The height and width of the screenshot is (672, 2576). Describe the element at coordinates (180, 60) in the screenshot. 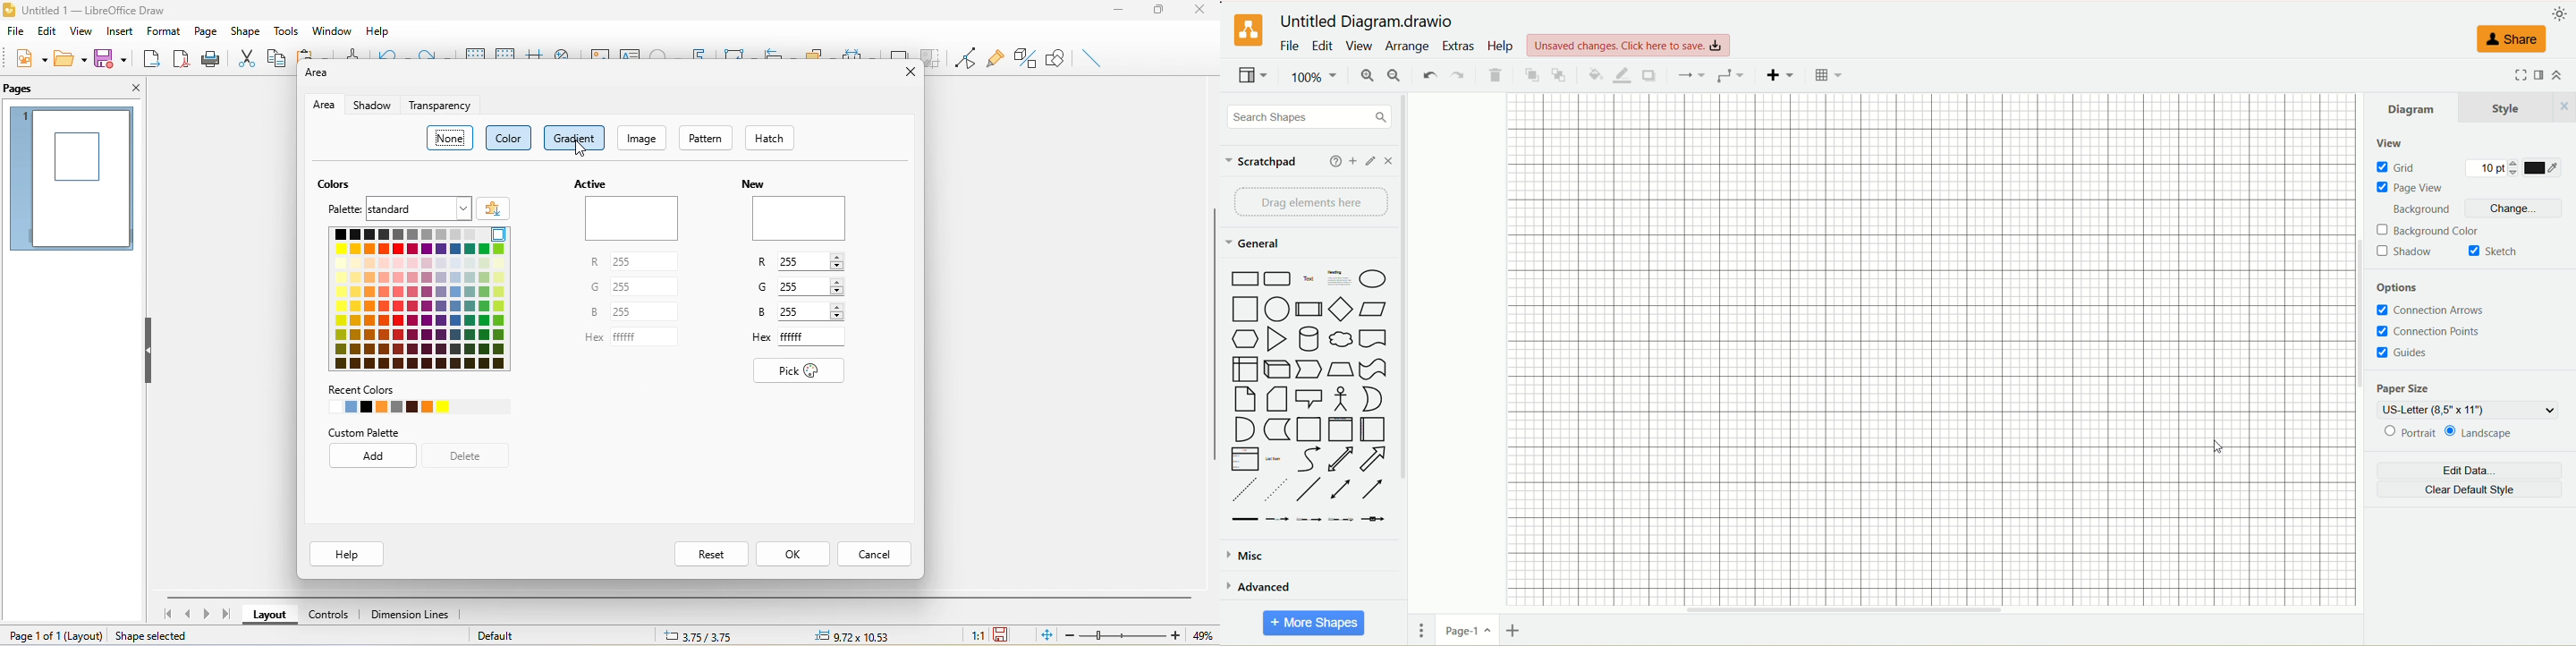

I see `export directly as pdf` at that location.